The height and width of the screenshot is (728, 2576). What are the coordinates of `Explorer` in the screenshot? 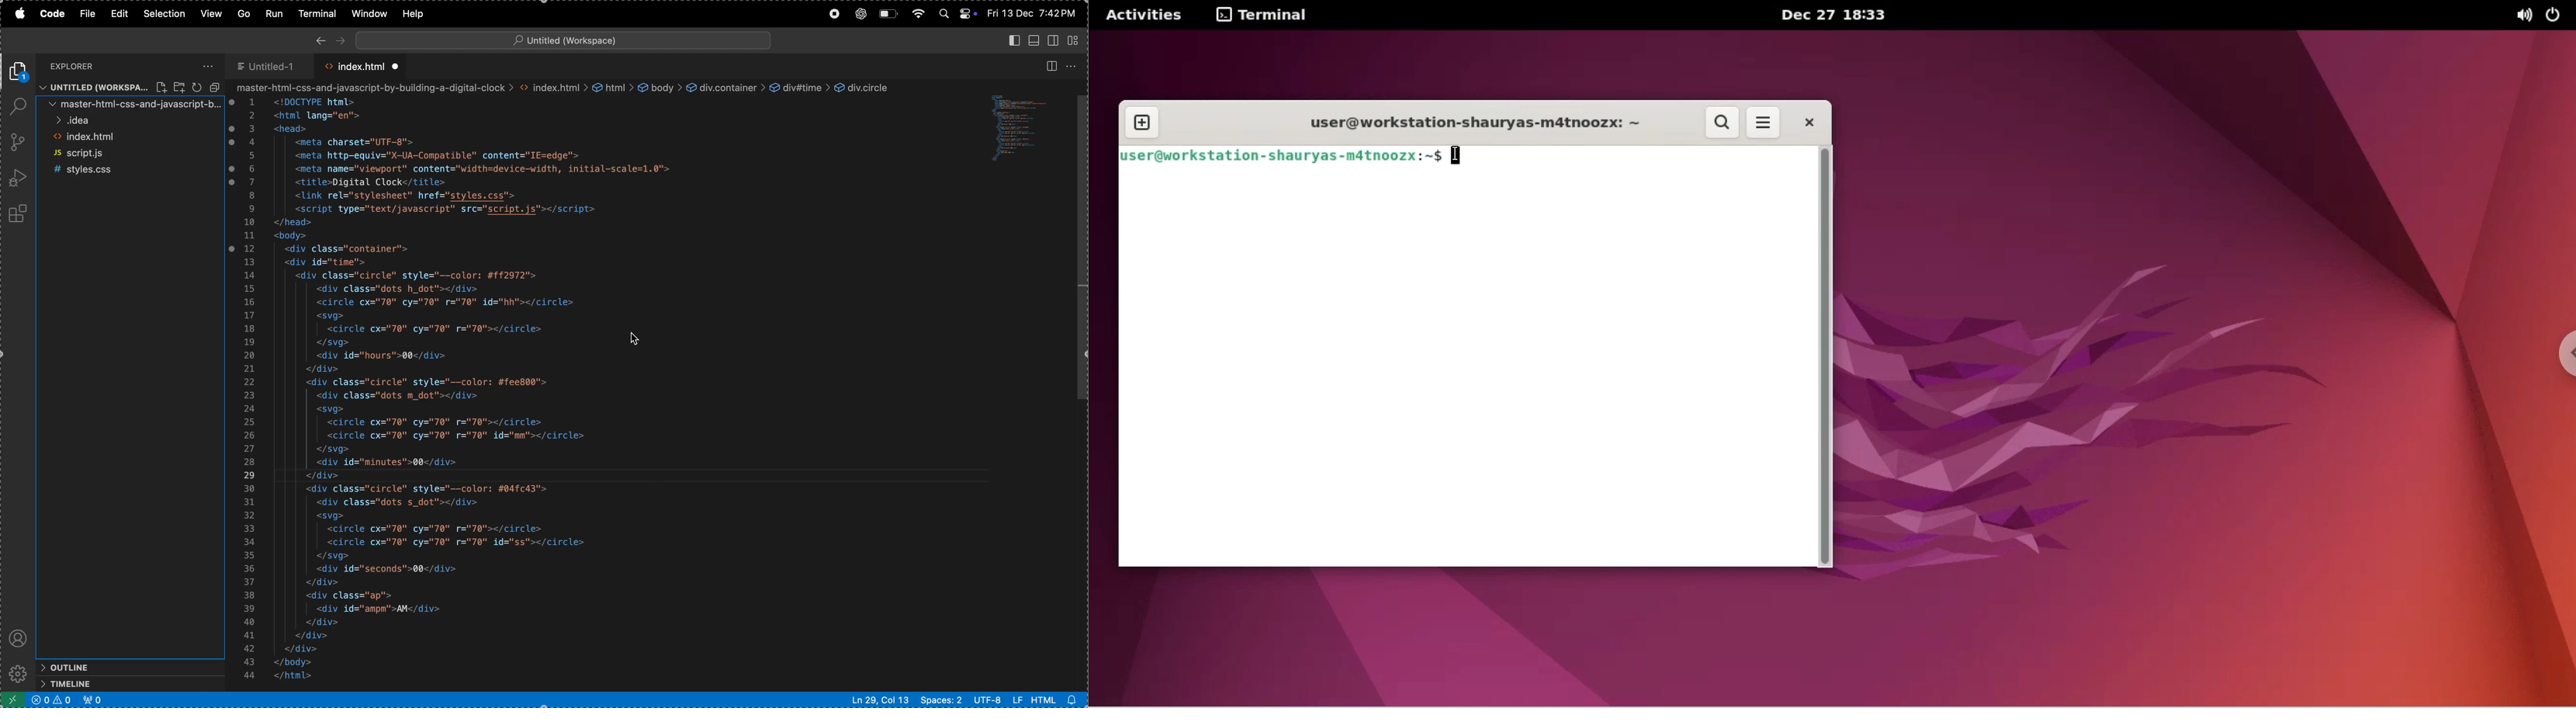 It's located at (85, 65).